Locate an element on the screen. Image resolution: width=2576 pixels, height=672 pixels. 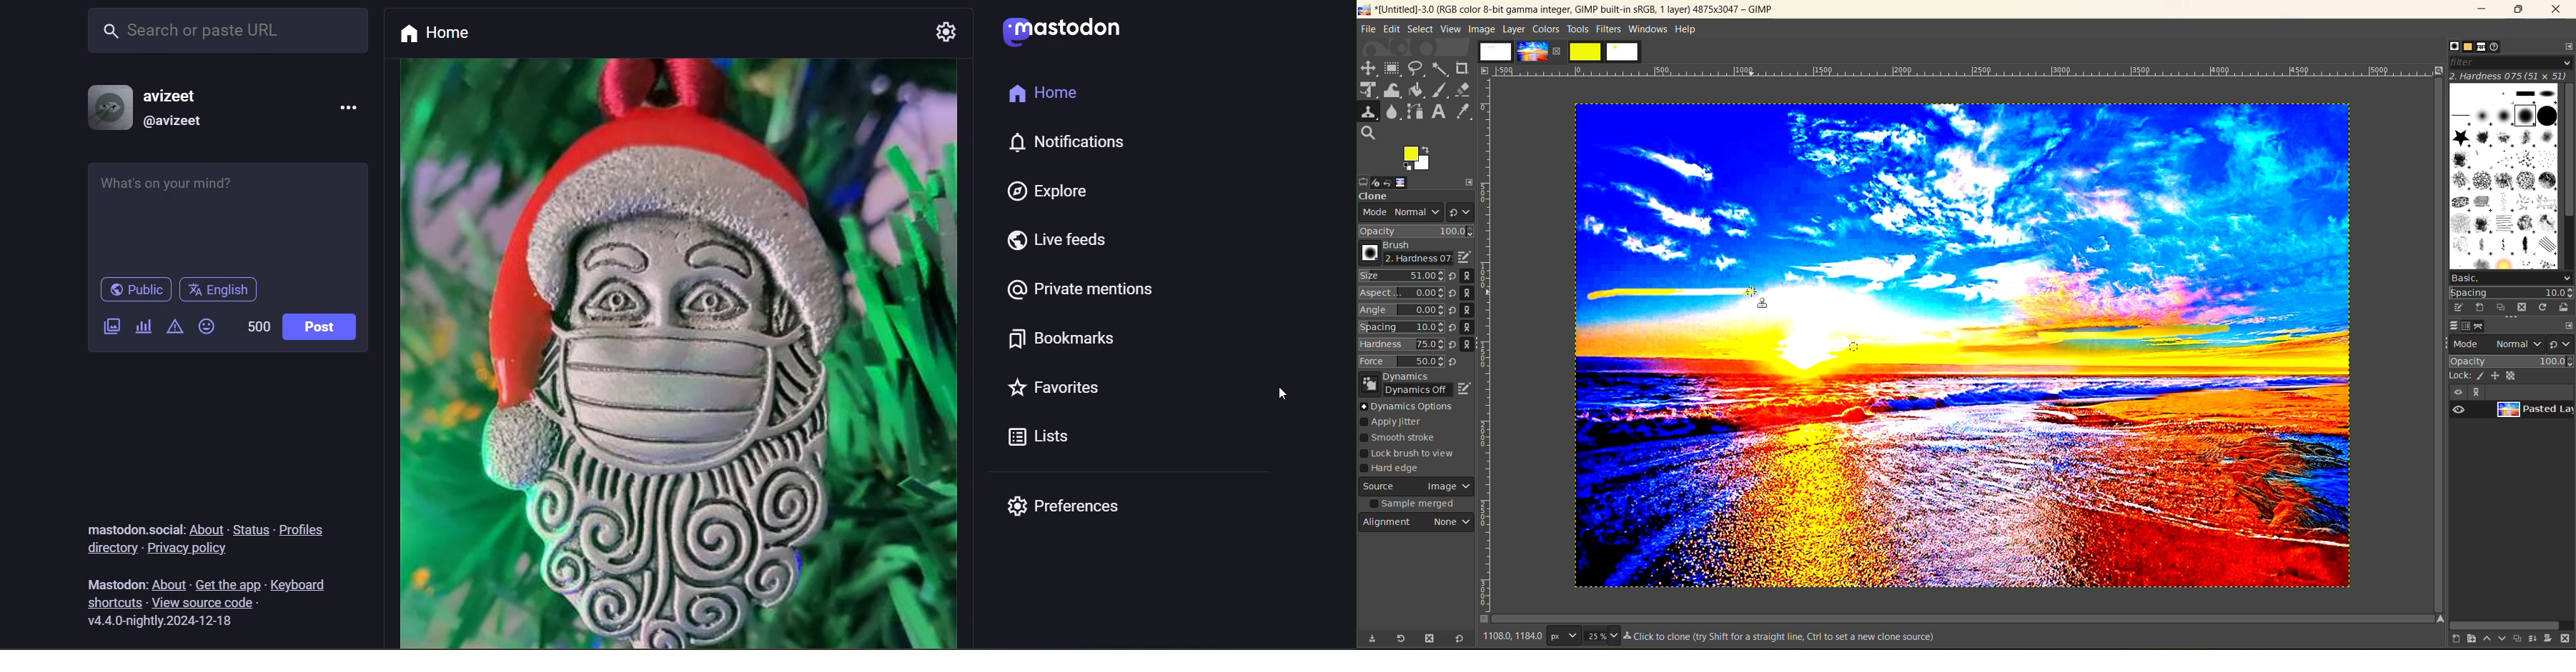
fonts is located at coordinates (2483, 48).